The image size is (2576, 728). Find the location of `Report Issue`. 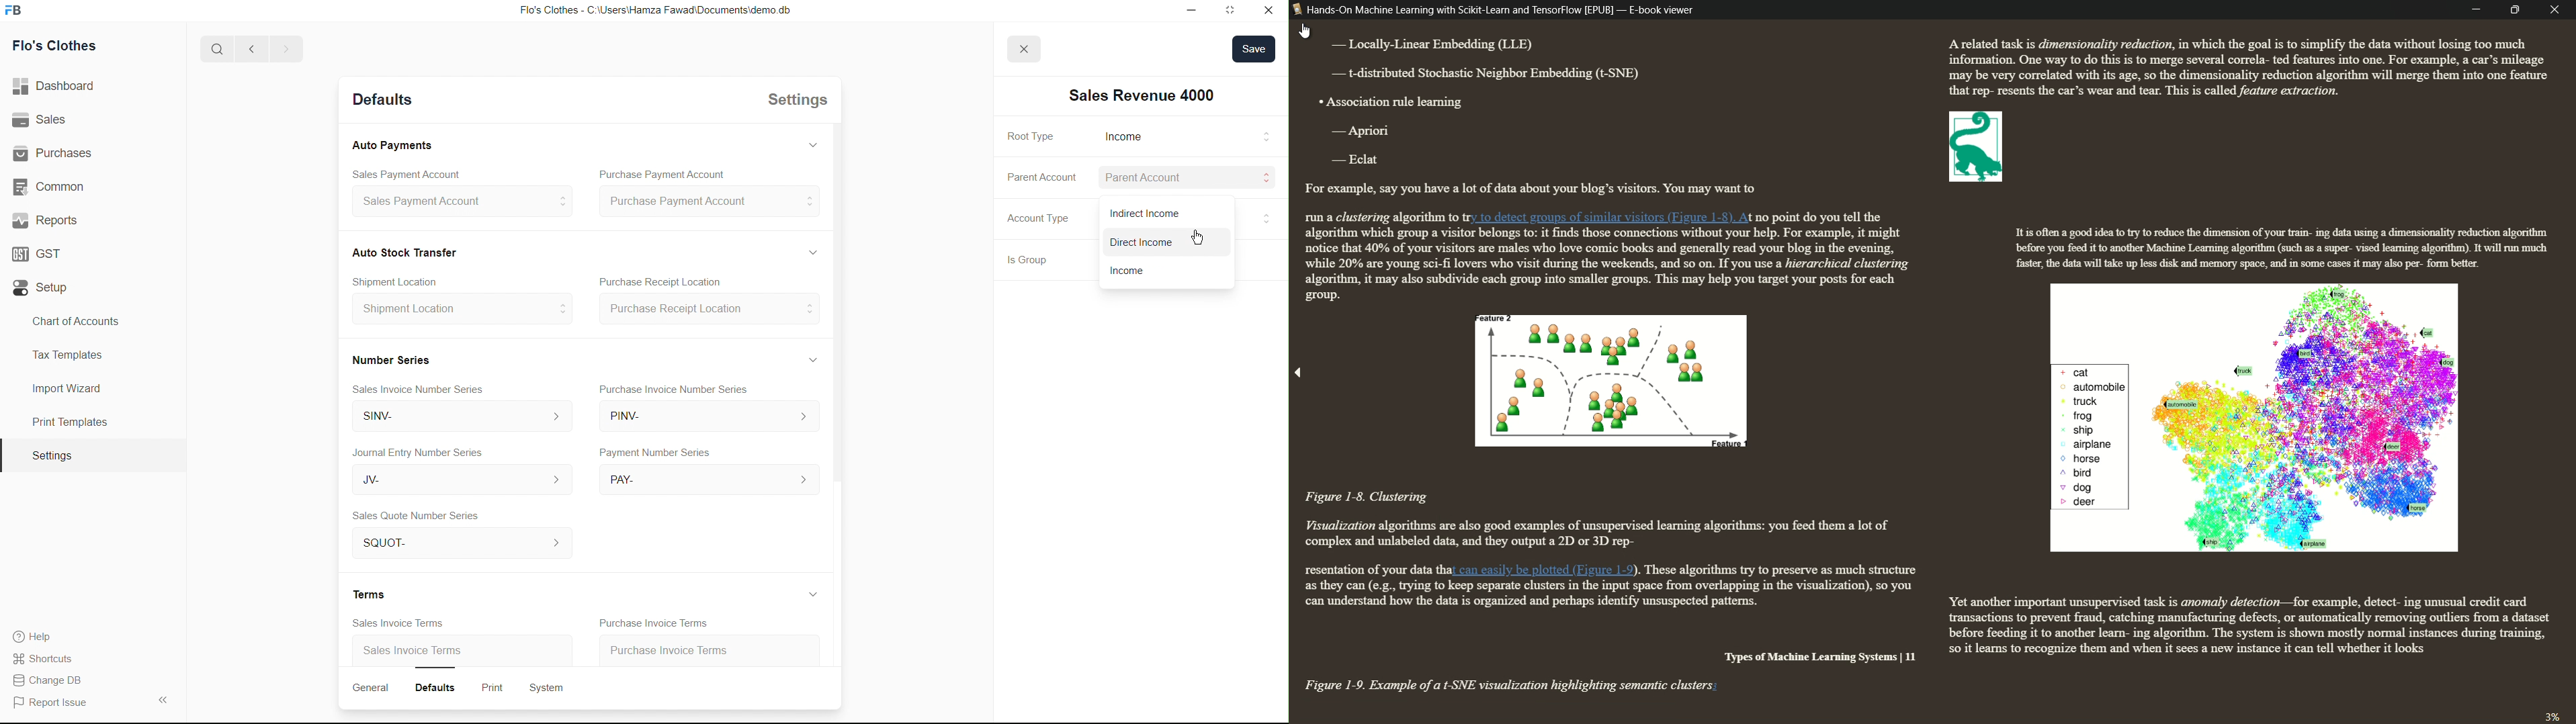

Report Issue is located at coordinates (54, 703).